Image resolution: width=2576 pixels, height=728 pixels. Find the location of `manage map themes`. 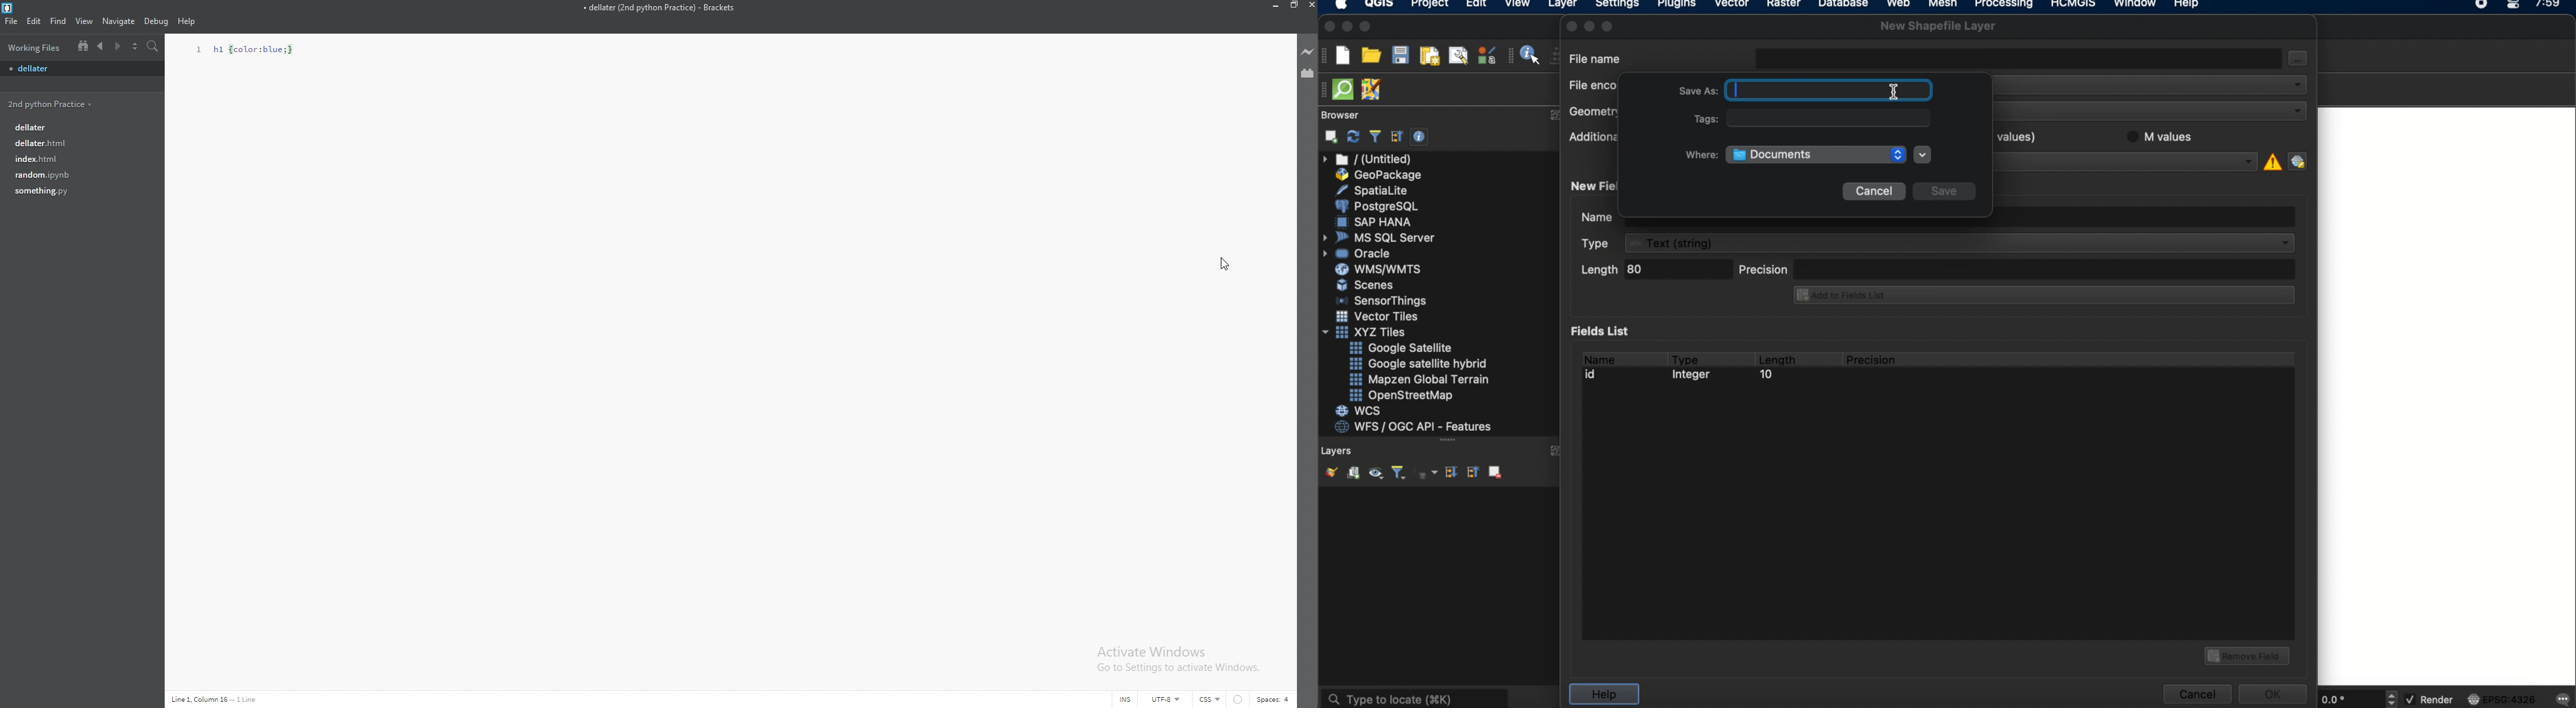

manage map themes is located at coordinates (1375, 475).